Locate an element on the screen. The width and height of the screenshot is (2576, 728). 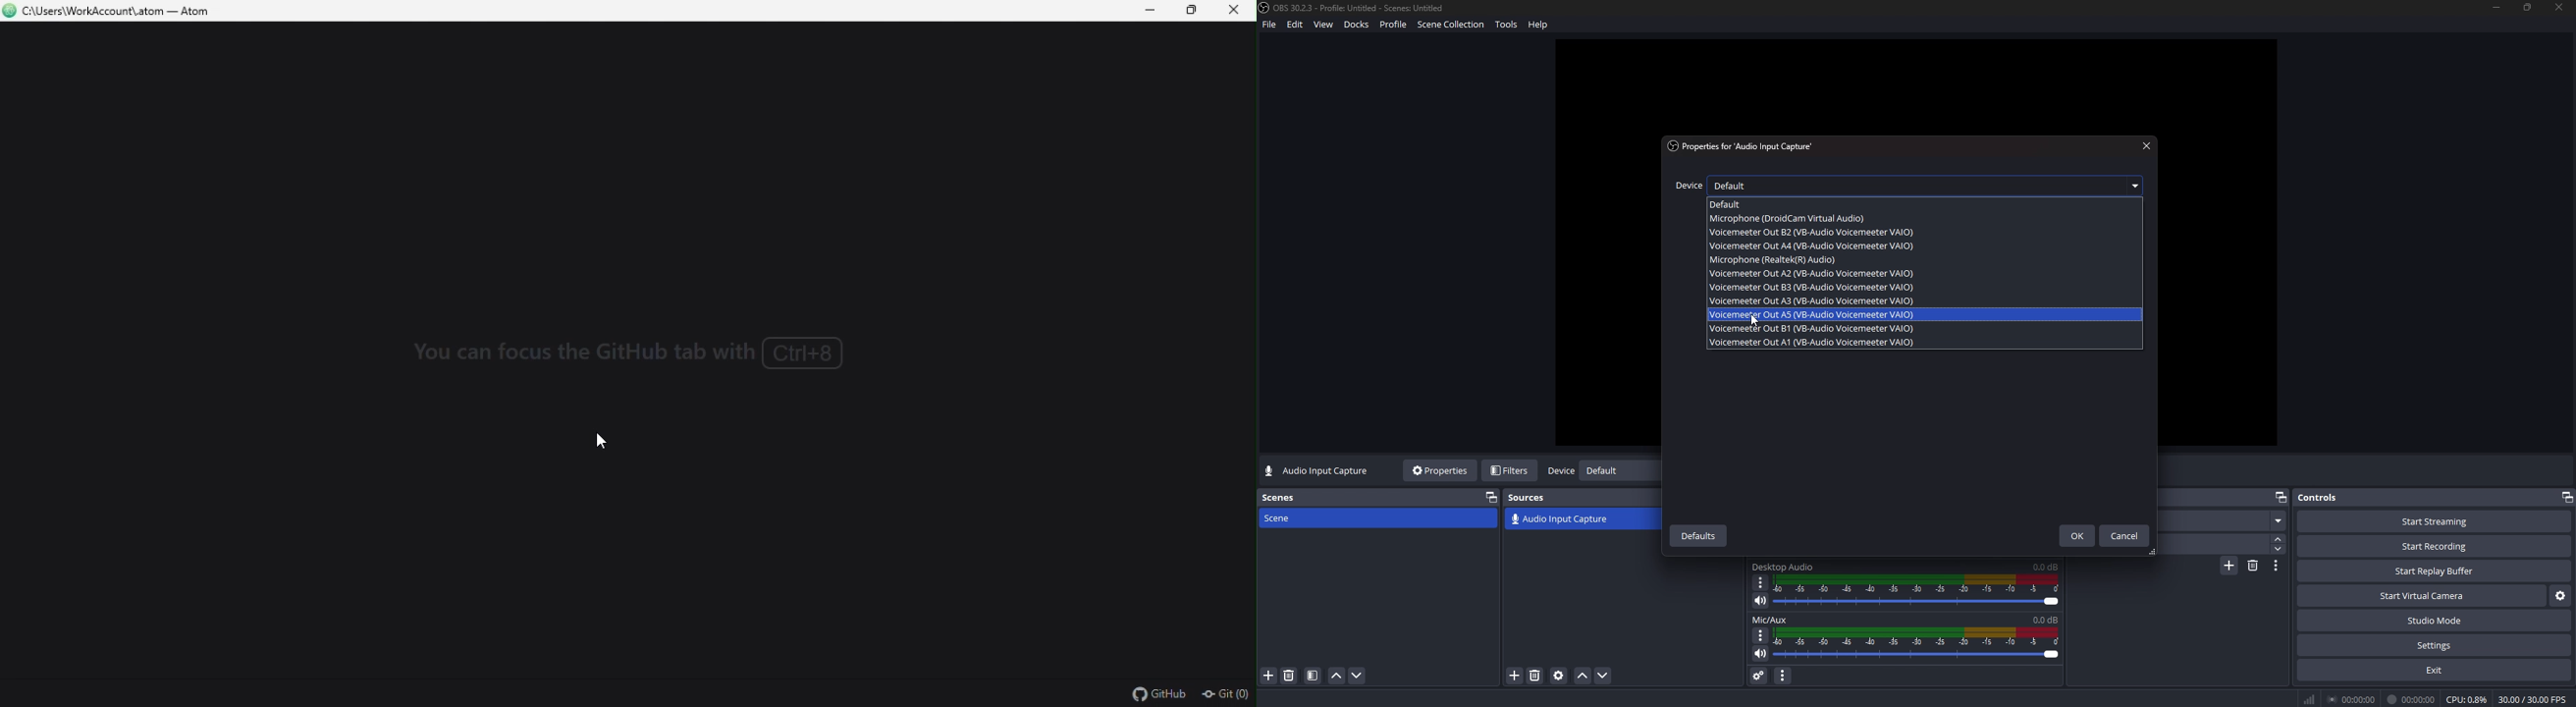
mute is located at coordinates (1761, 600).